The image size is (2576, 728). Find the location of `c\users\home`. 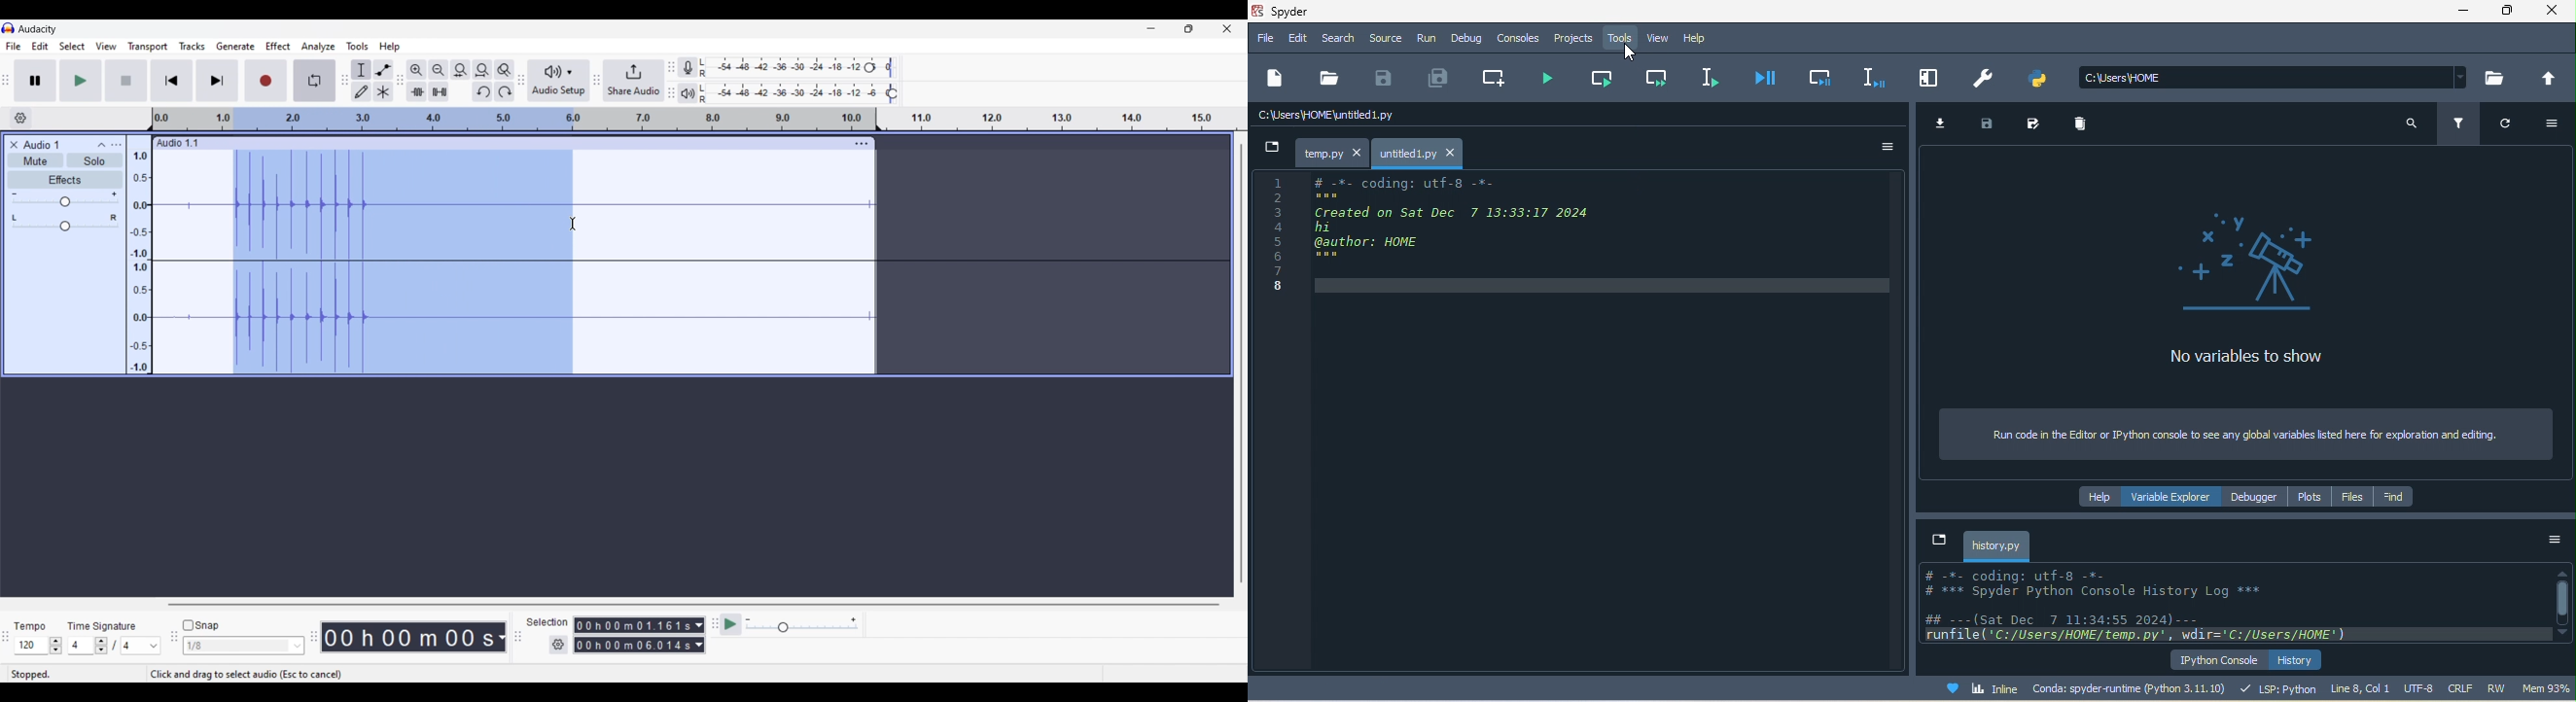

c\users\home is located at coordinates (2274, 78).